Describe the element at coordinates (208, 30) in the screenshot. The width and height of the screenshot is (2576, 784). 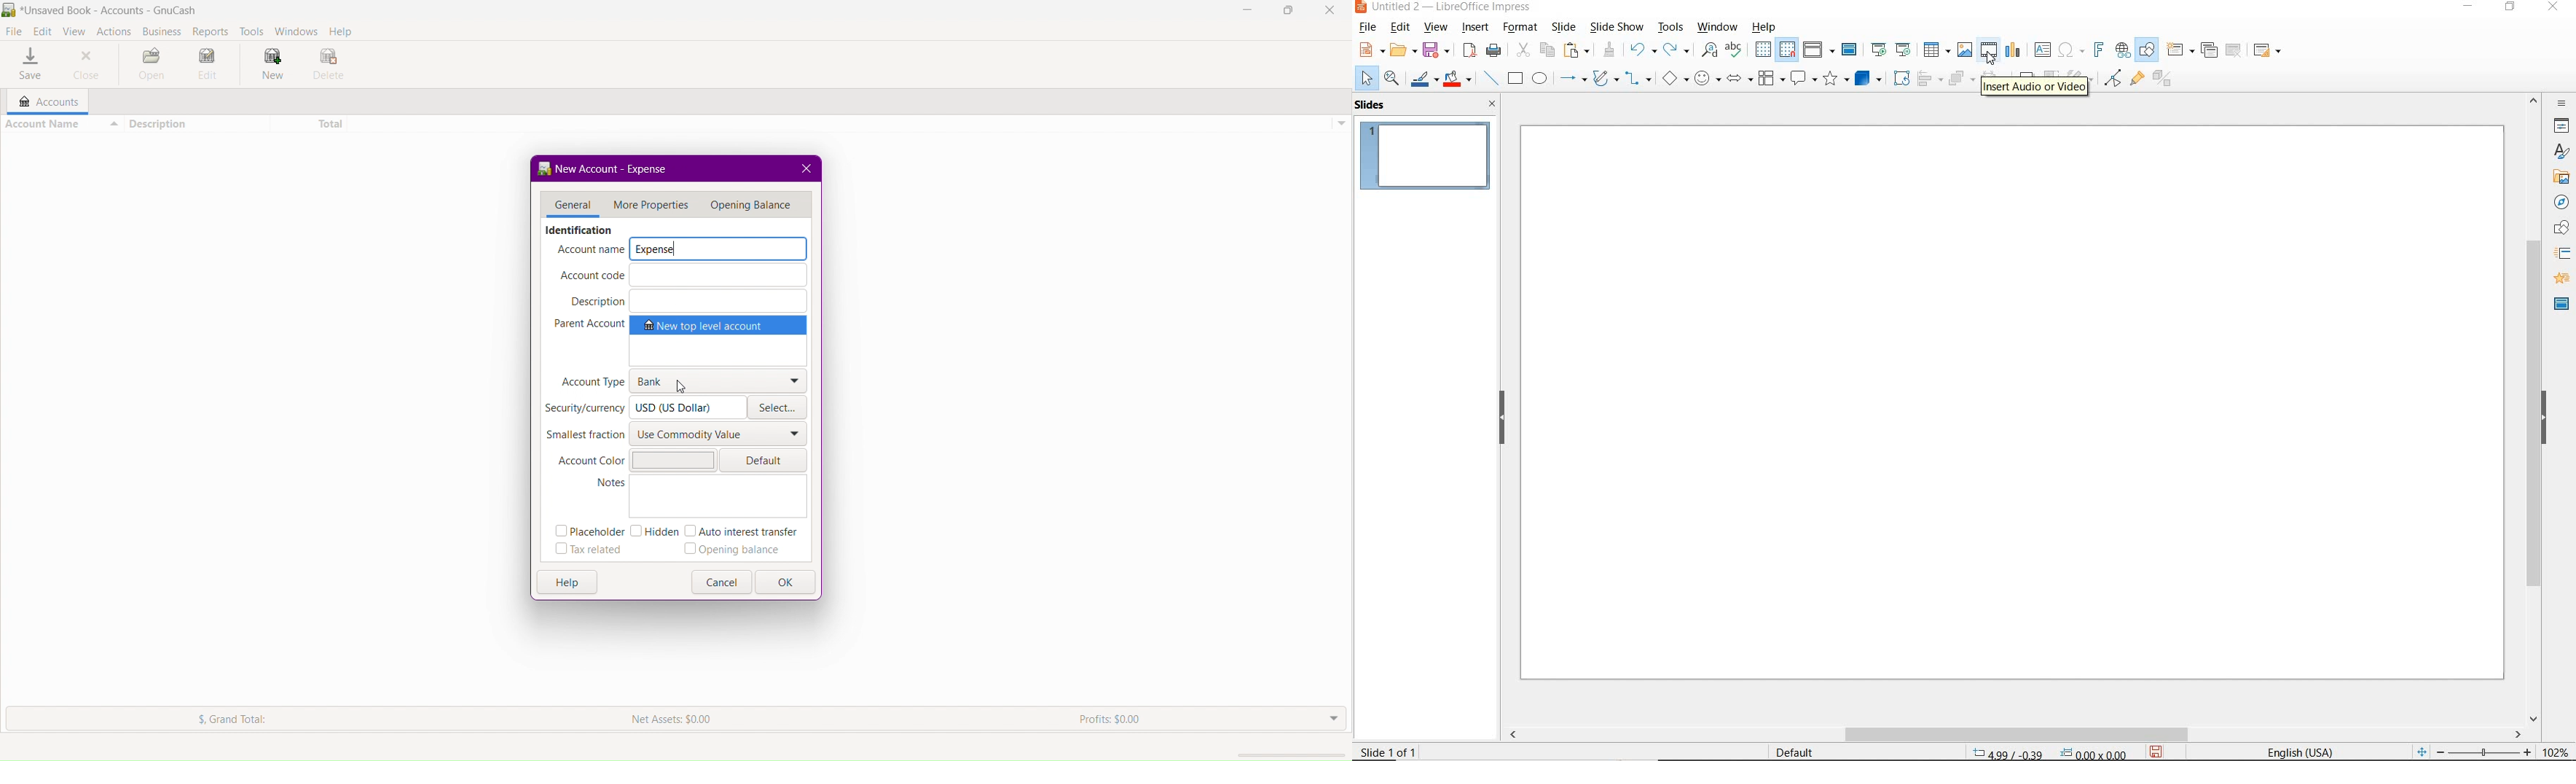
I see `Reports` at that location.